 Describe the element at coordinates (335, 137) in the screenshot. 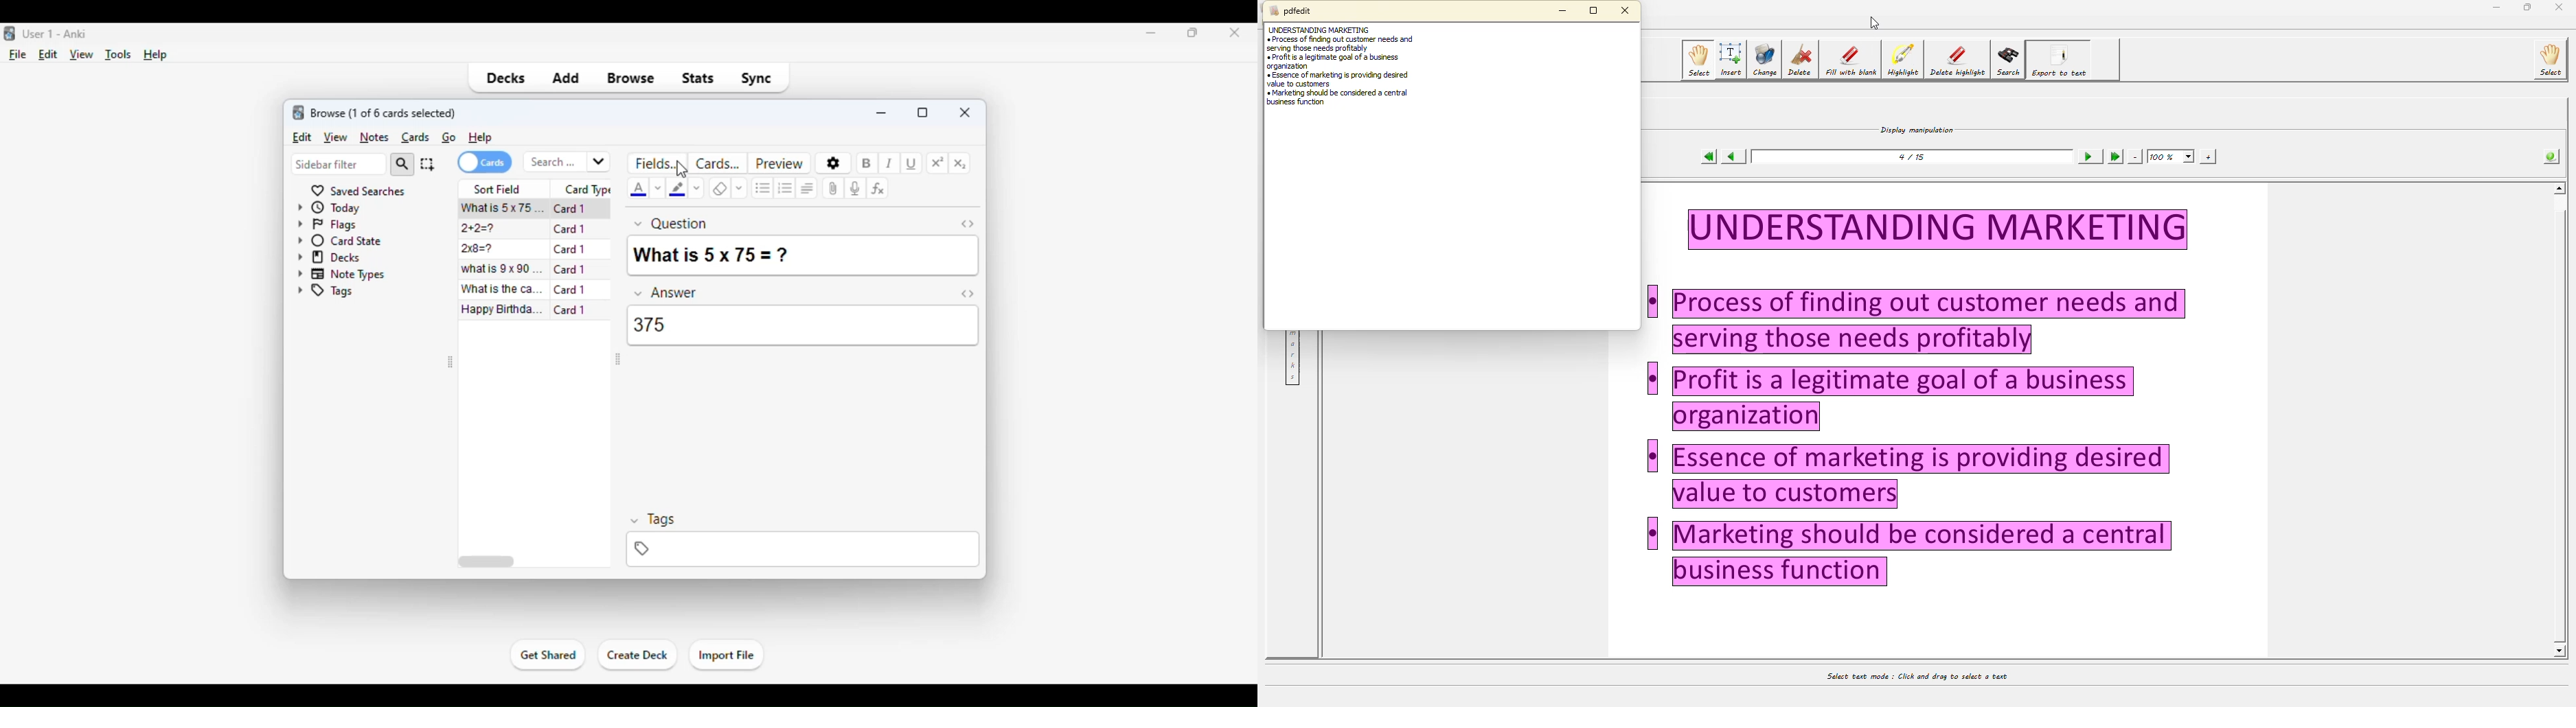

I see `view` at that location.